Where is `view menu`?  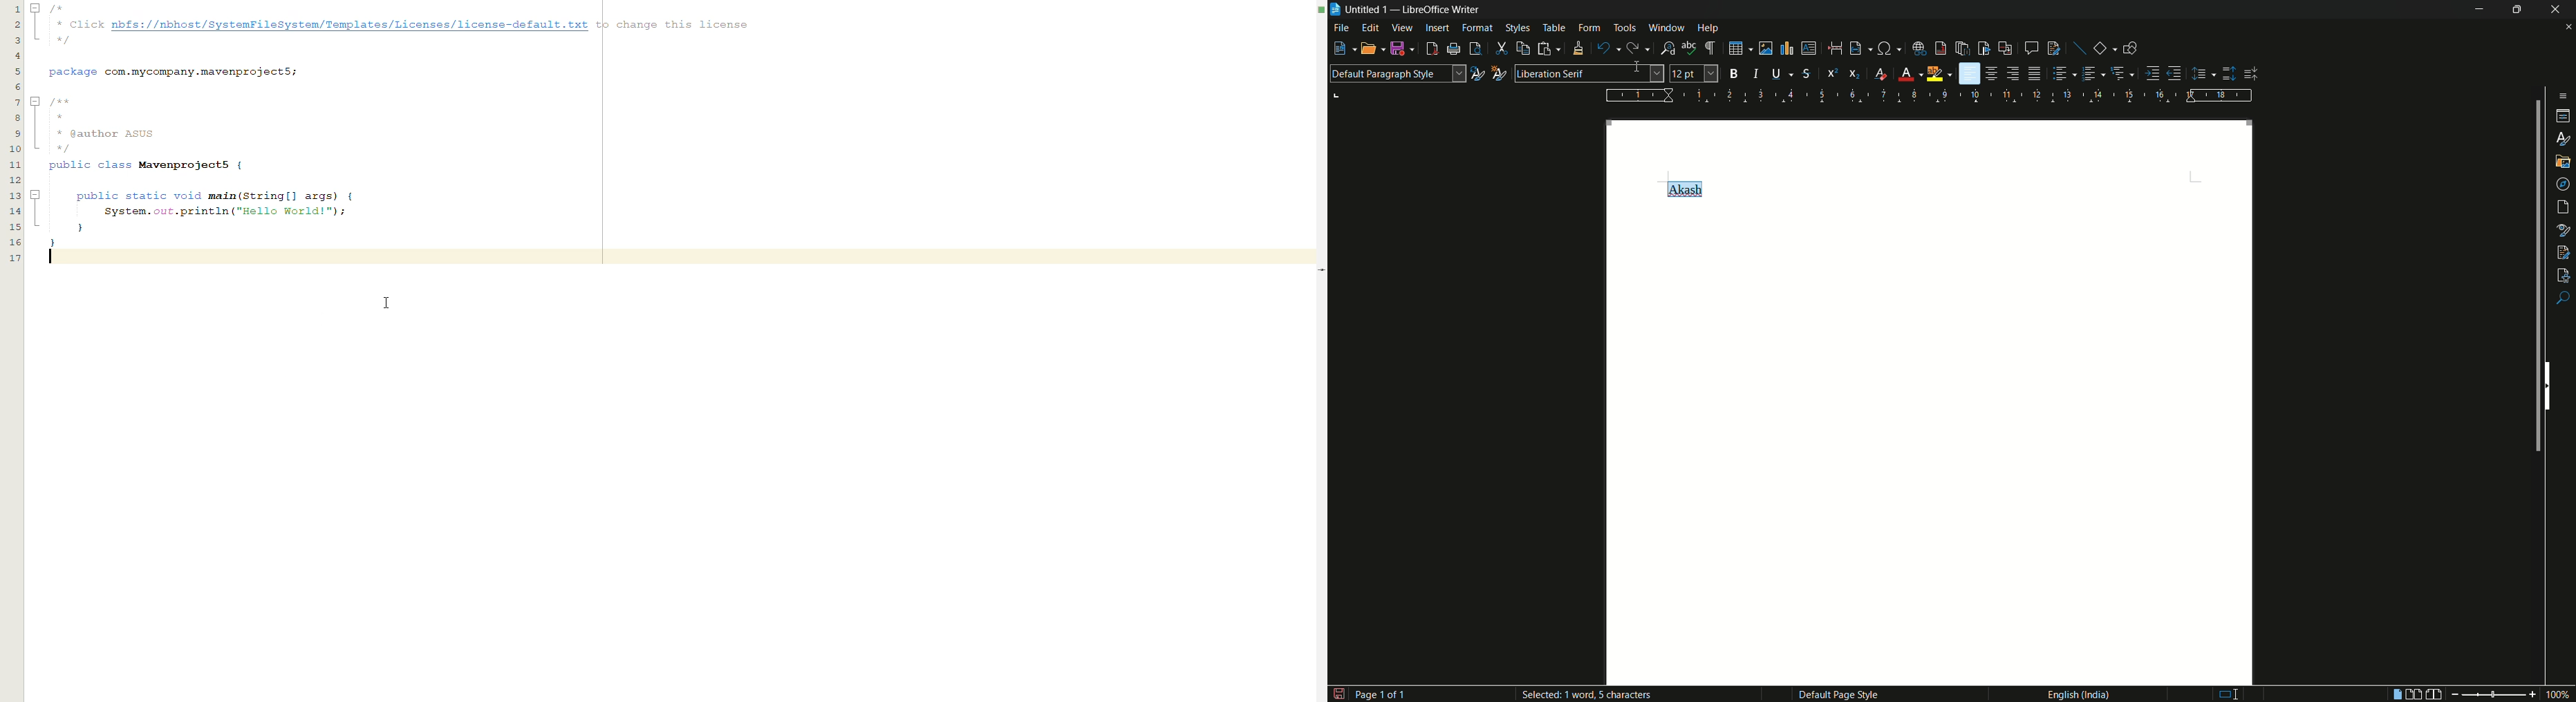 view menu is located at coordinates (1402, 28).